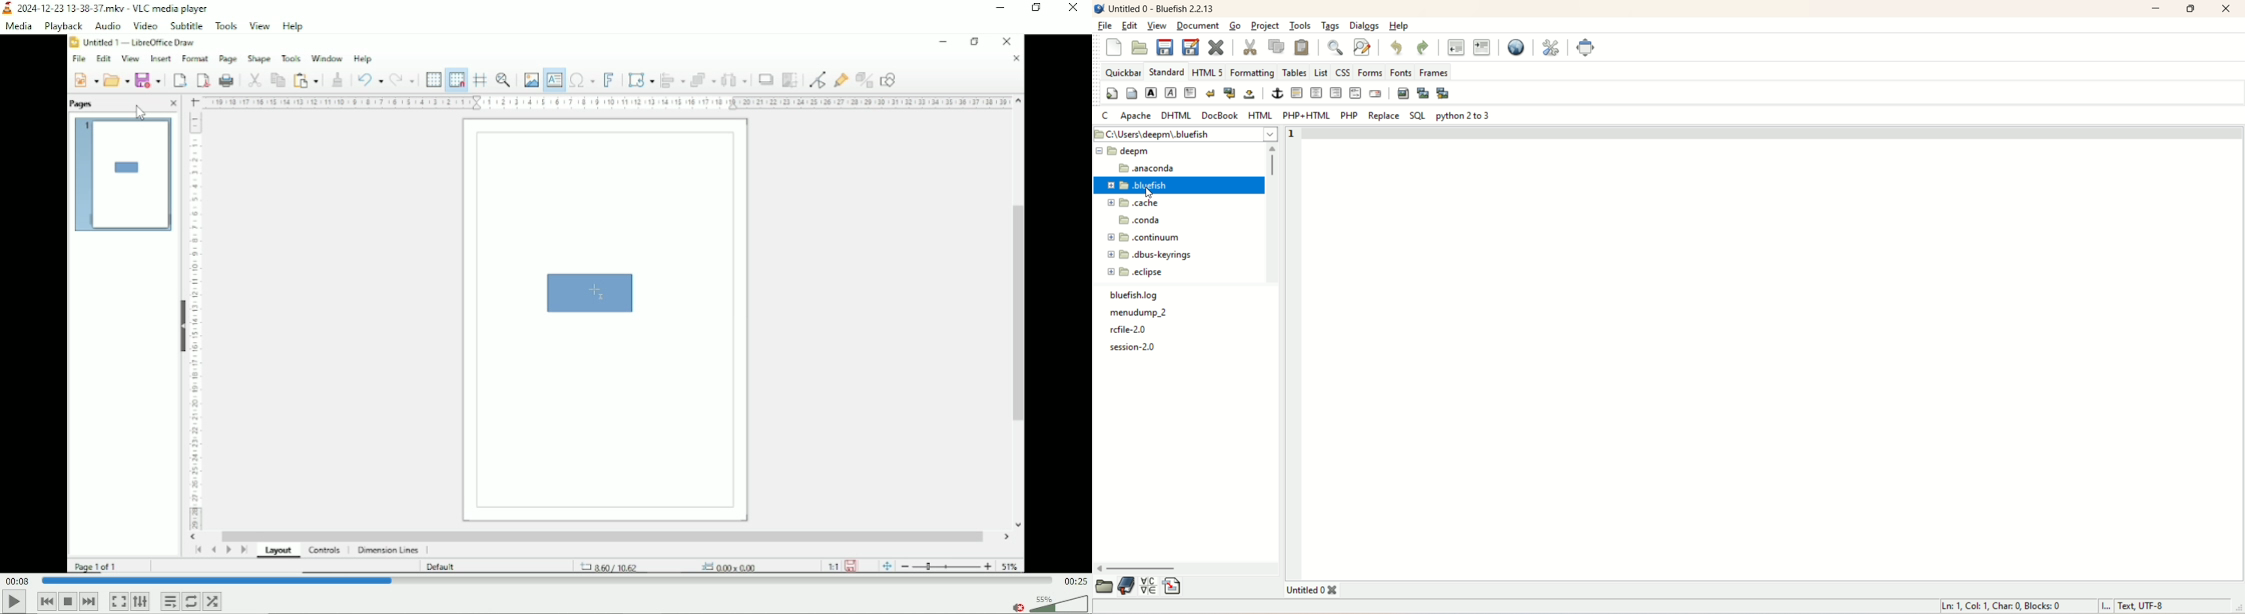 This screenshot has width=2268, height=616. Describe the element at coordinates (545, 581) in the screenshot. I see `Play duration` at that location.